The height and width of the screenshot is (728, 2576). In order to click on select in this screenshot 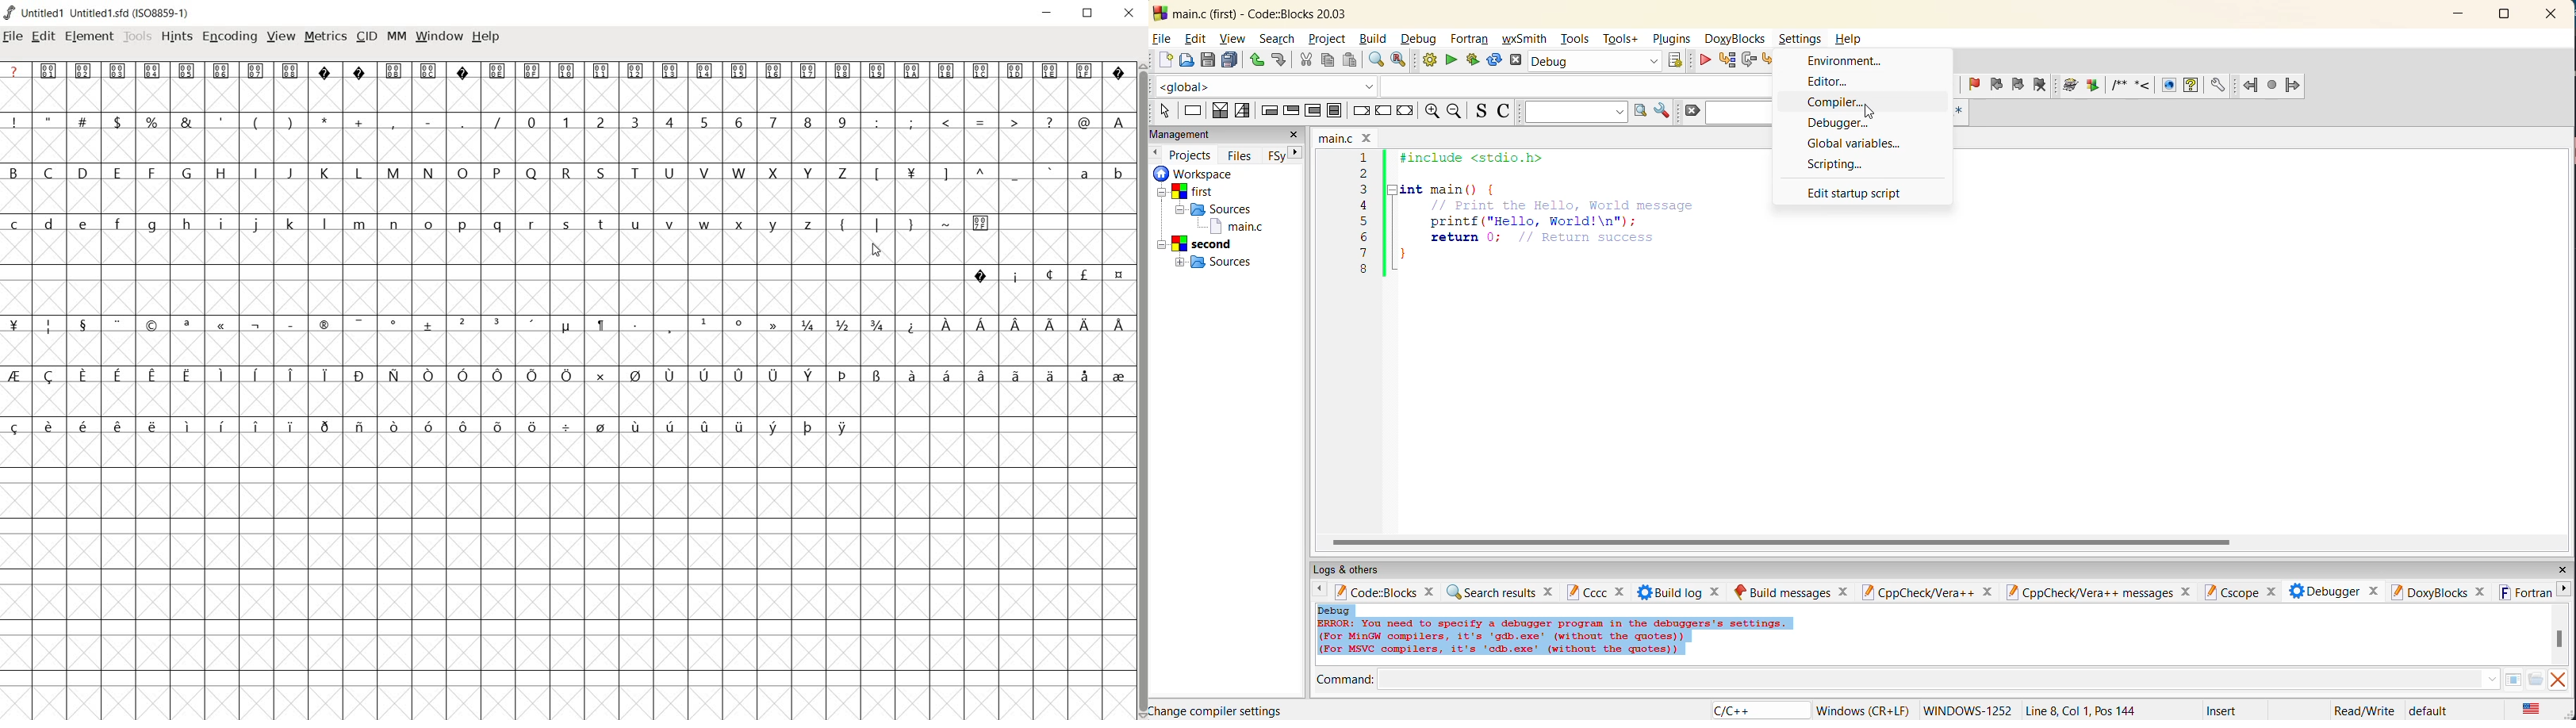, I will do `click(1165, 112)`.